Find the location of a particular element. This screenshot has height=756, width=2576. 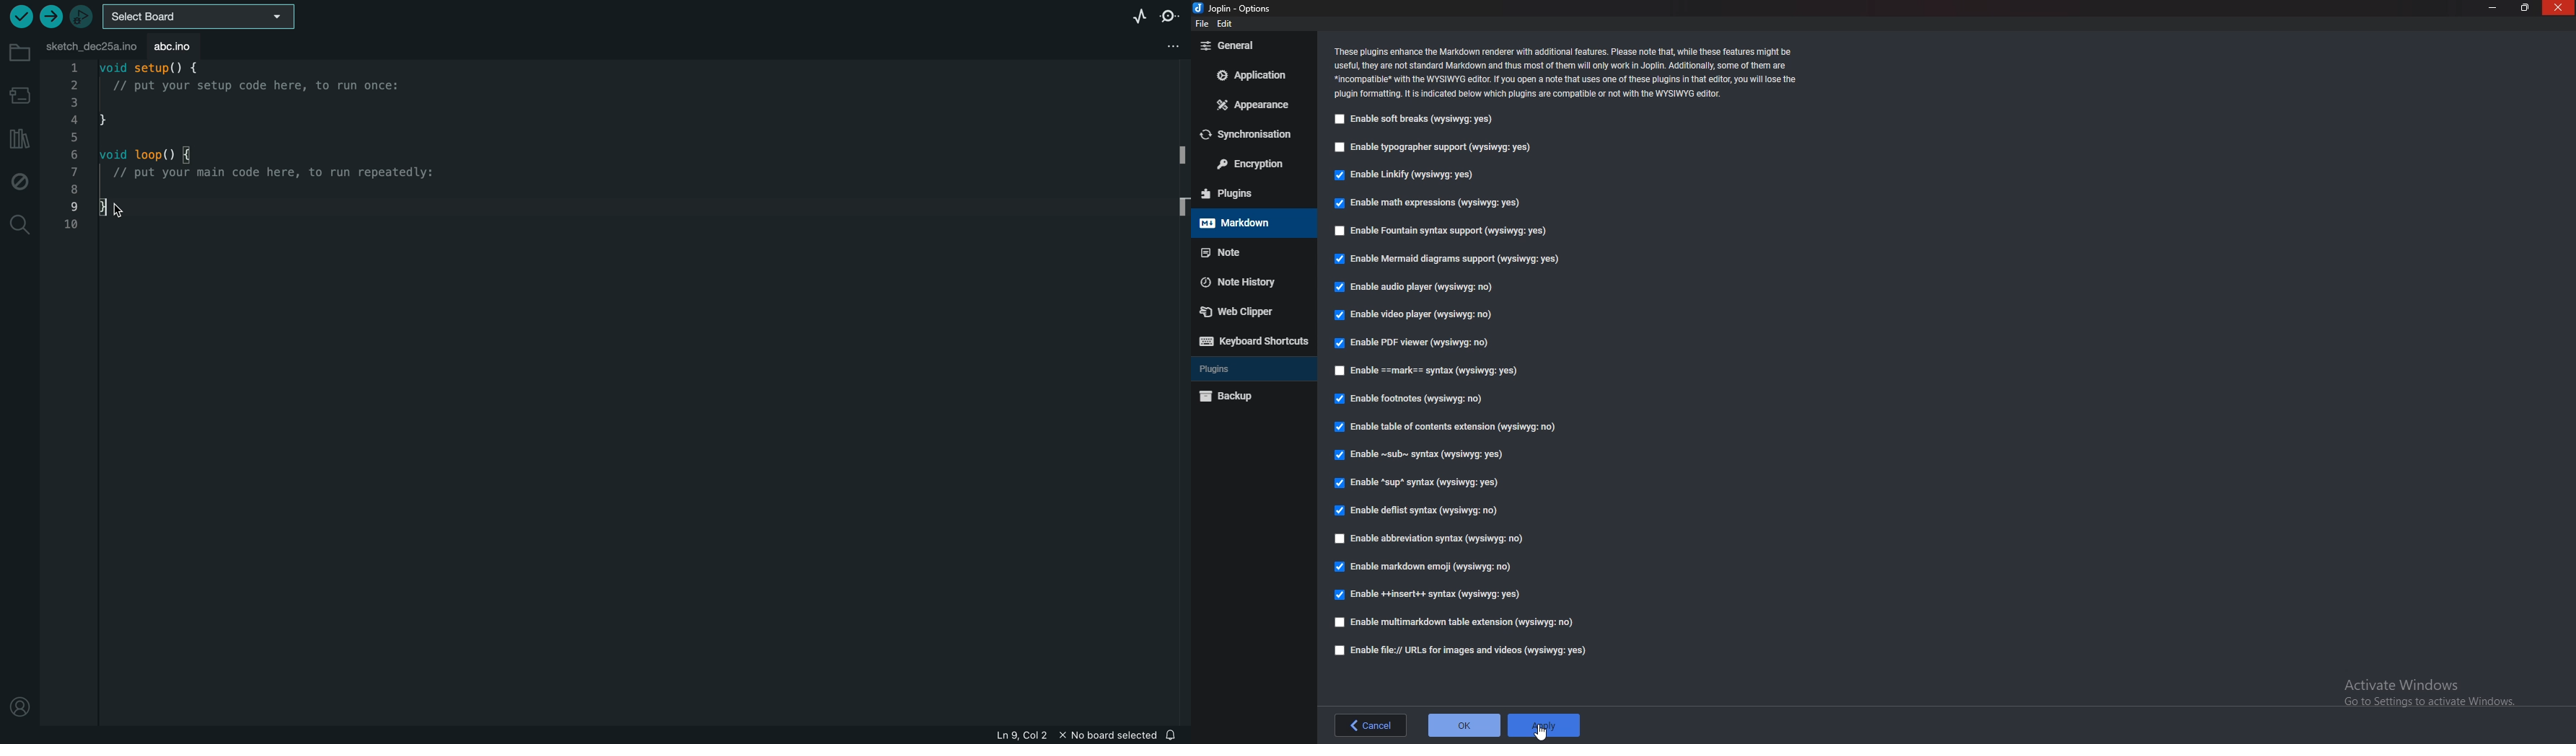

General is located at coordinates (1251, 45).